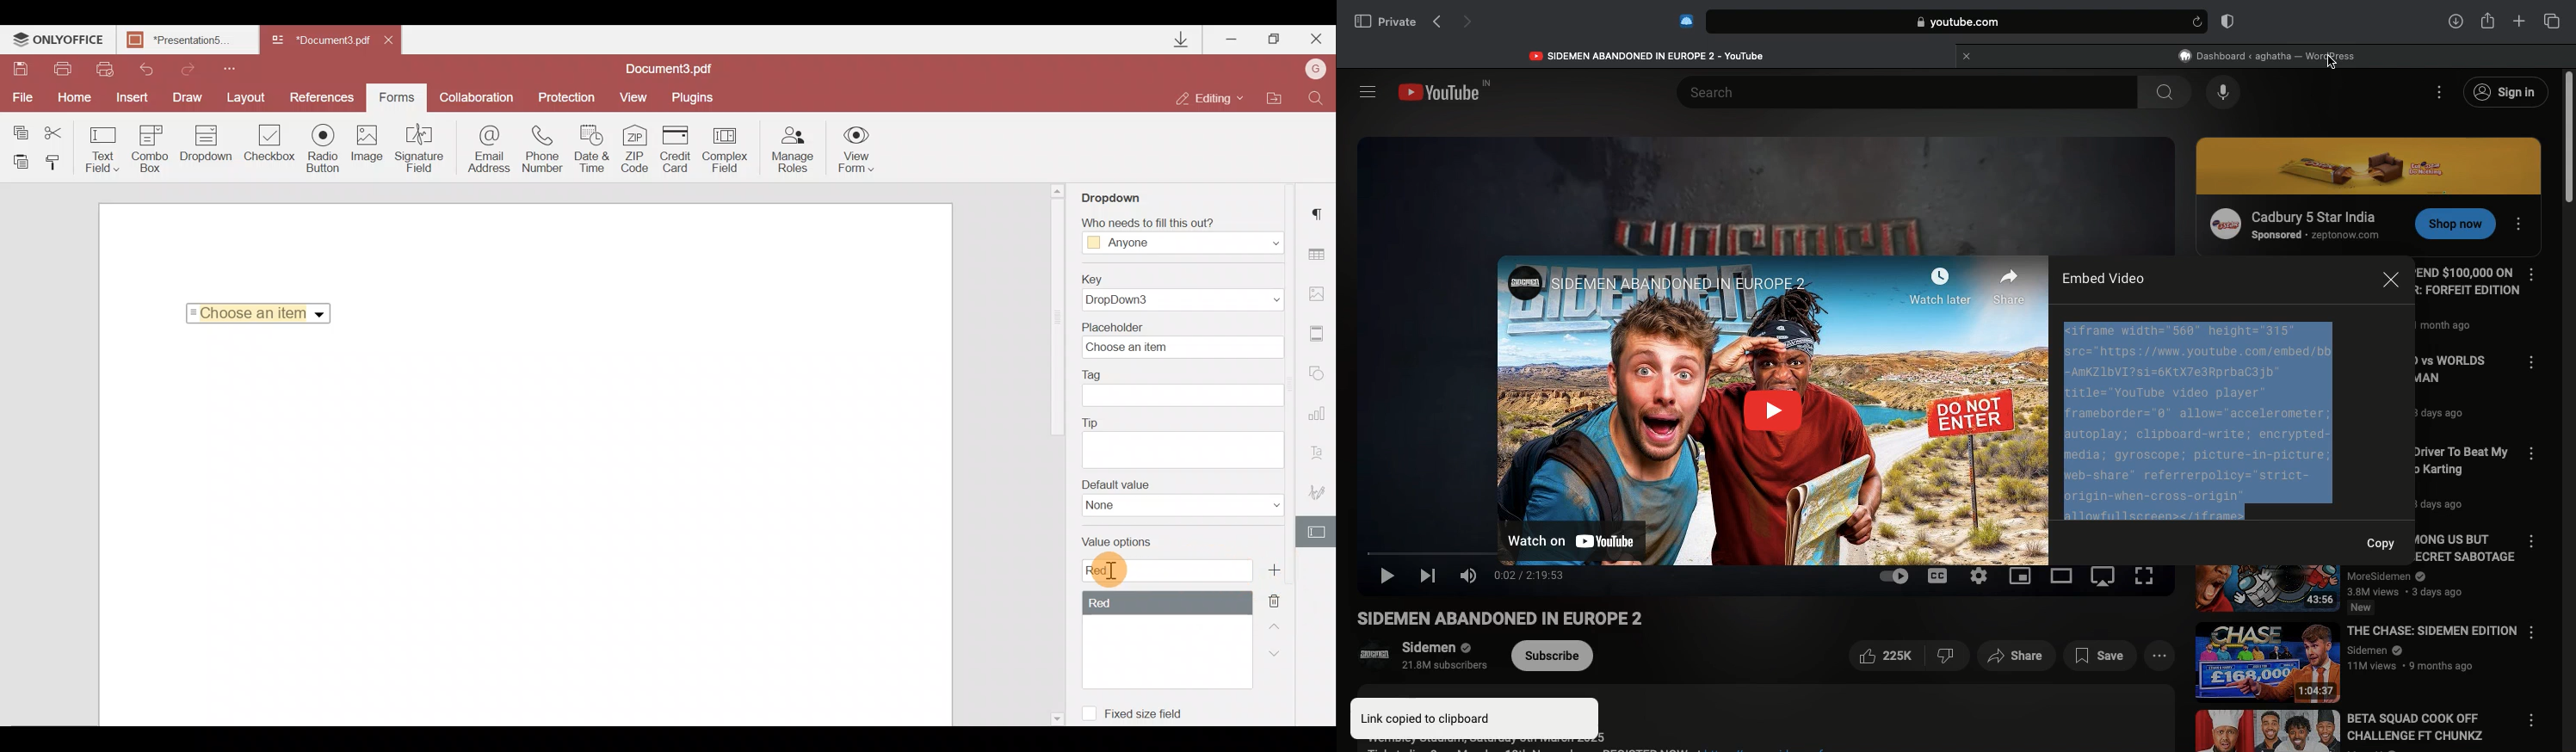 The height and width of the screenshot is (756, 2576). I want to click on Auto, so click(1893, 576).